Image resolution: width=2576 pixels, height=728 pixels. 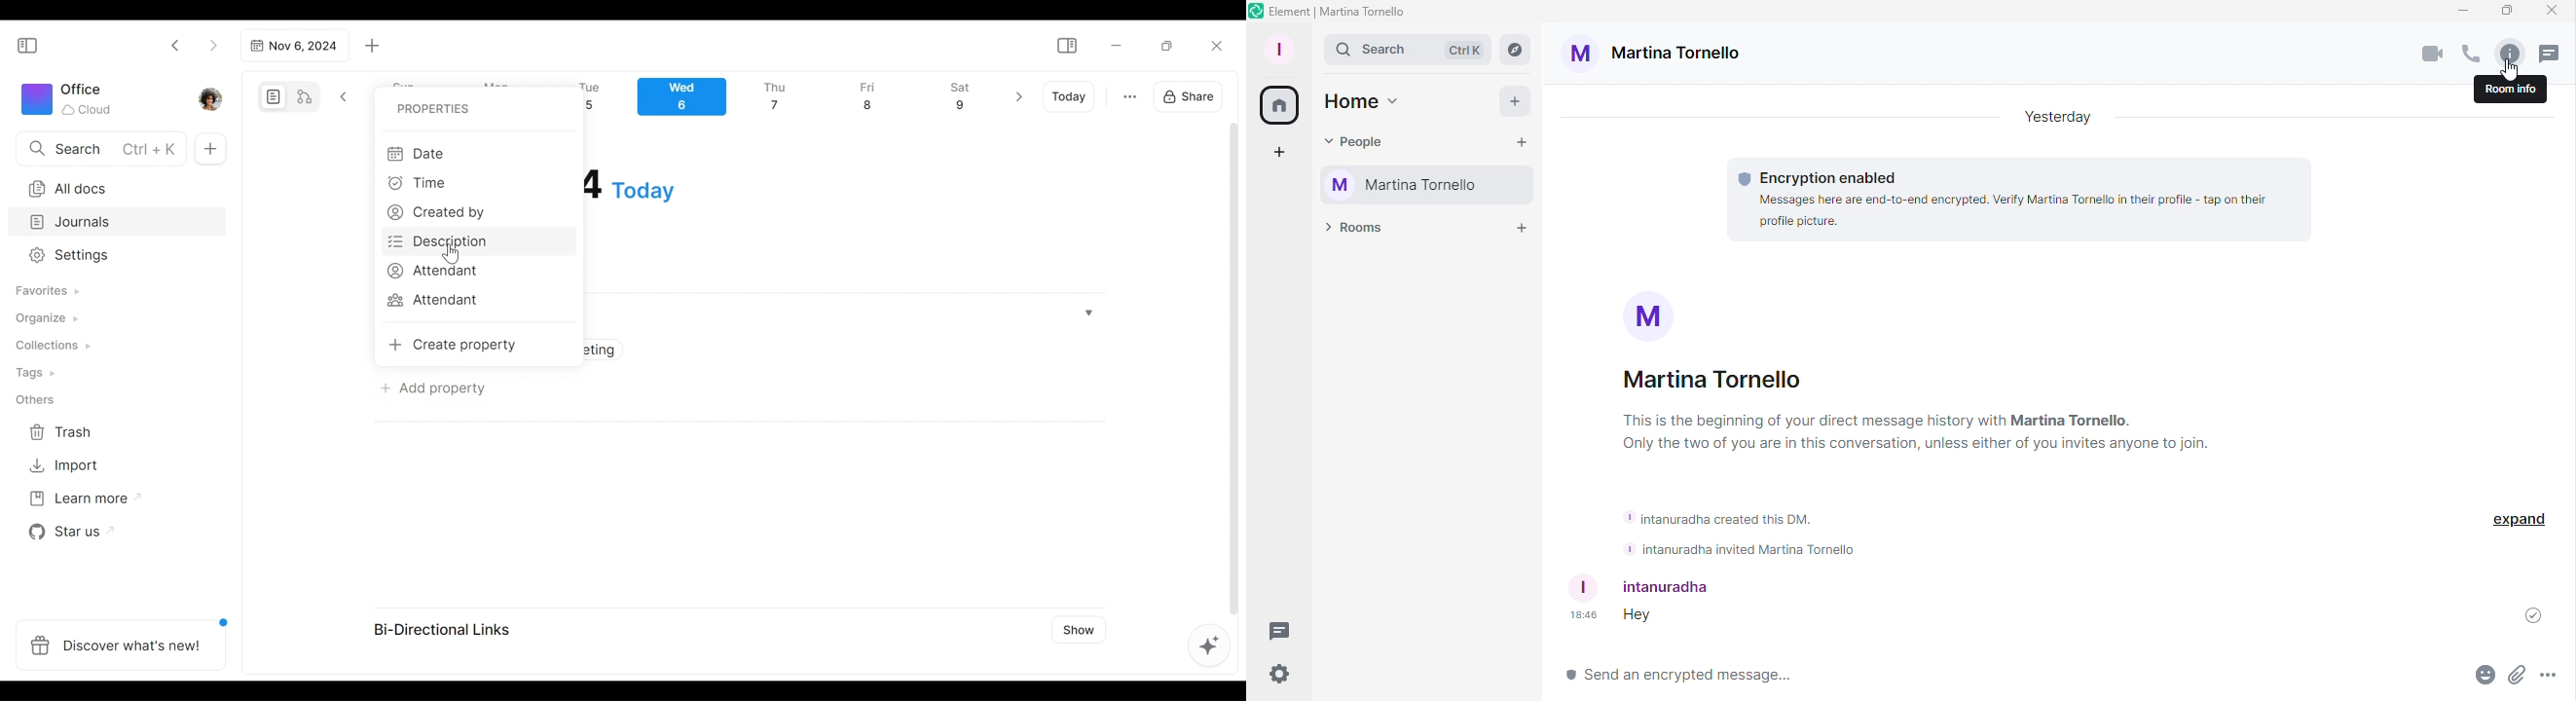 What do you see at coordinates (1421, 182) in the screenshot?
I see `Martina Tornello` at bounding box center [1421, 182].